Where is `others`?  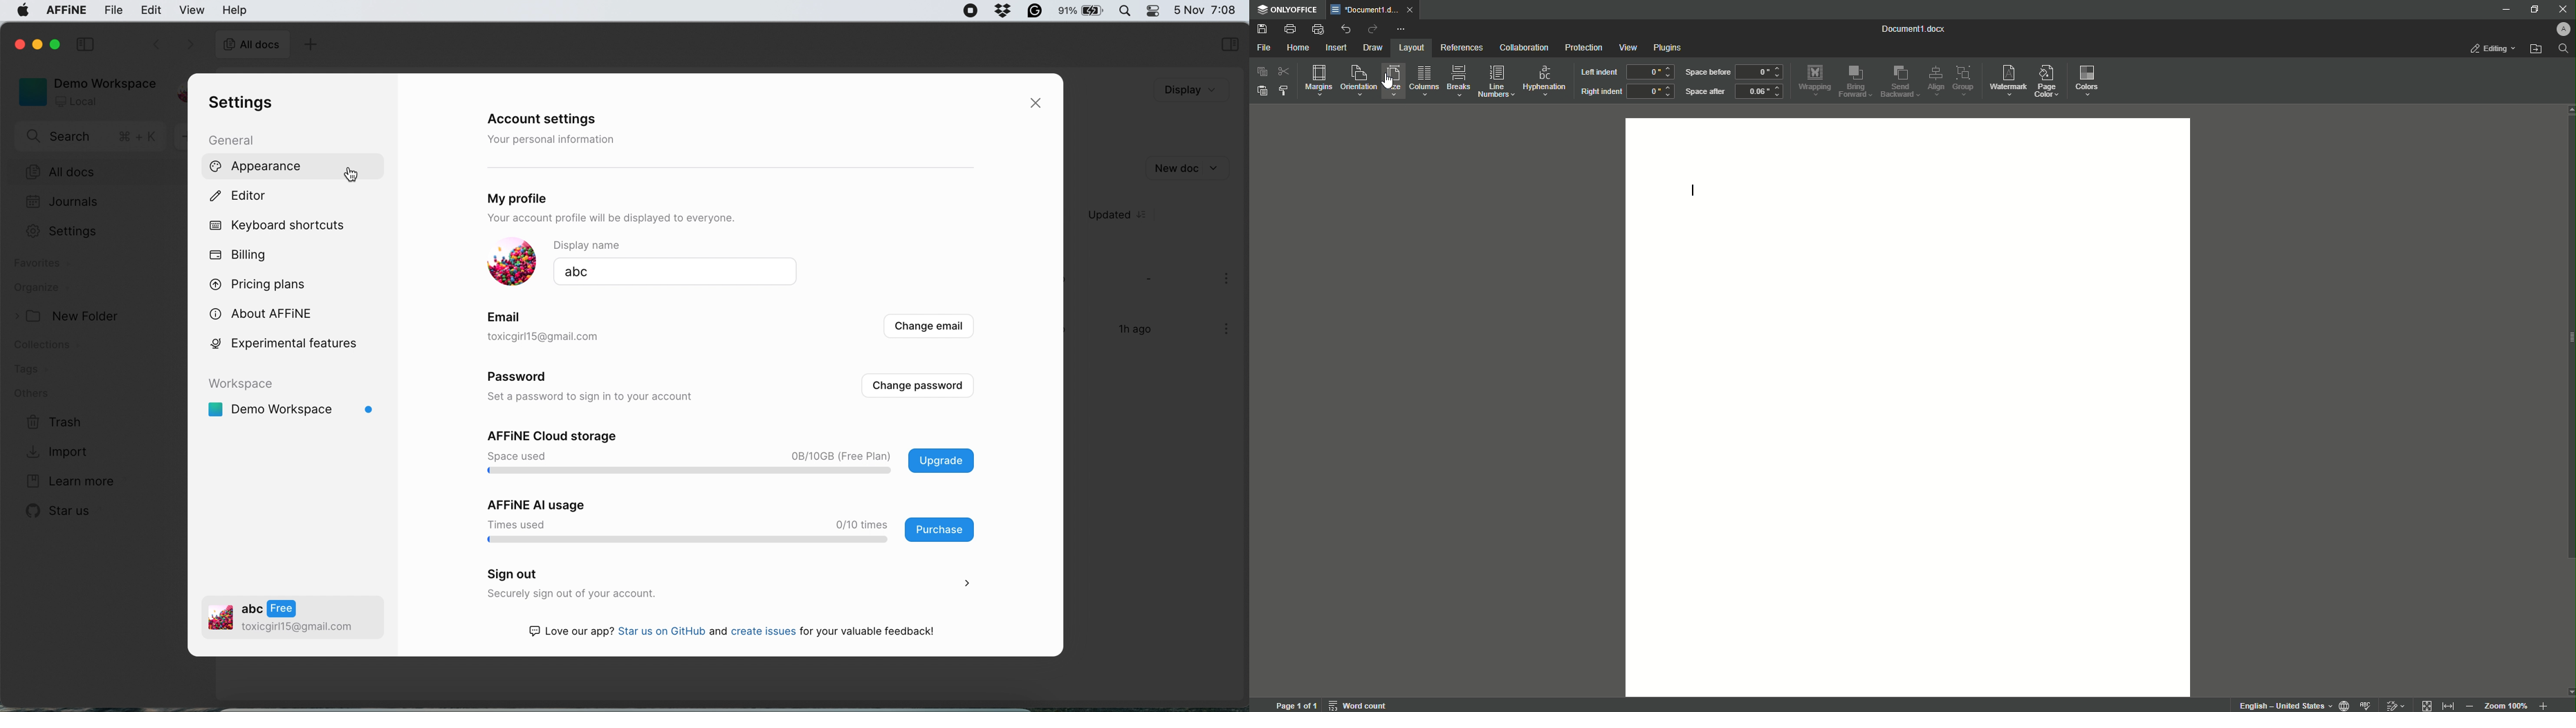
others is located at coordinates (39, 393).